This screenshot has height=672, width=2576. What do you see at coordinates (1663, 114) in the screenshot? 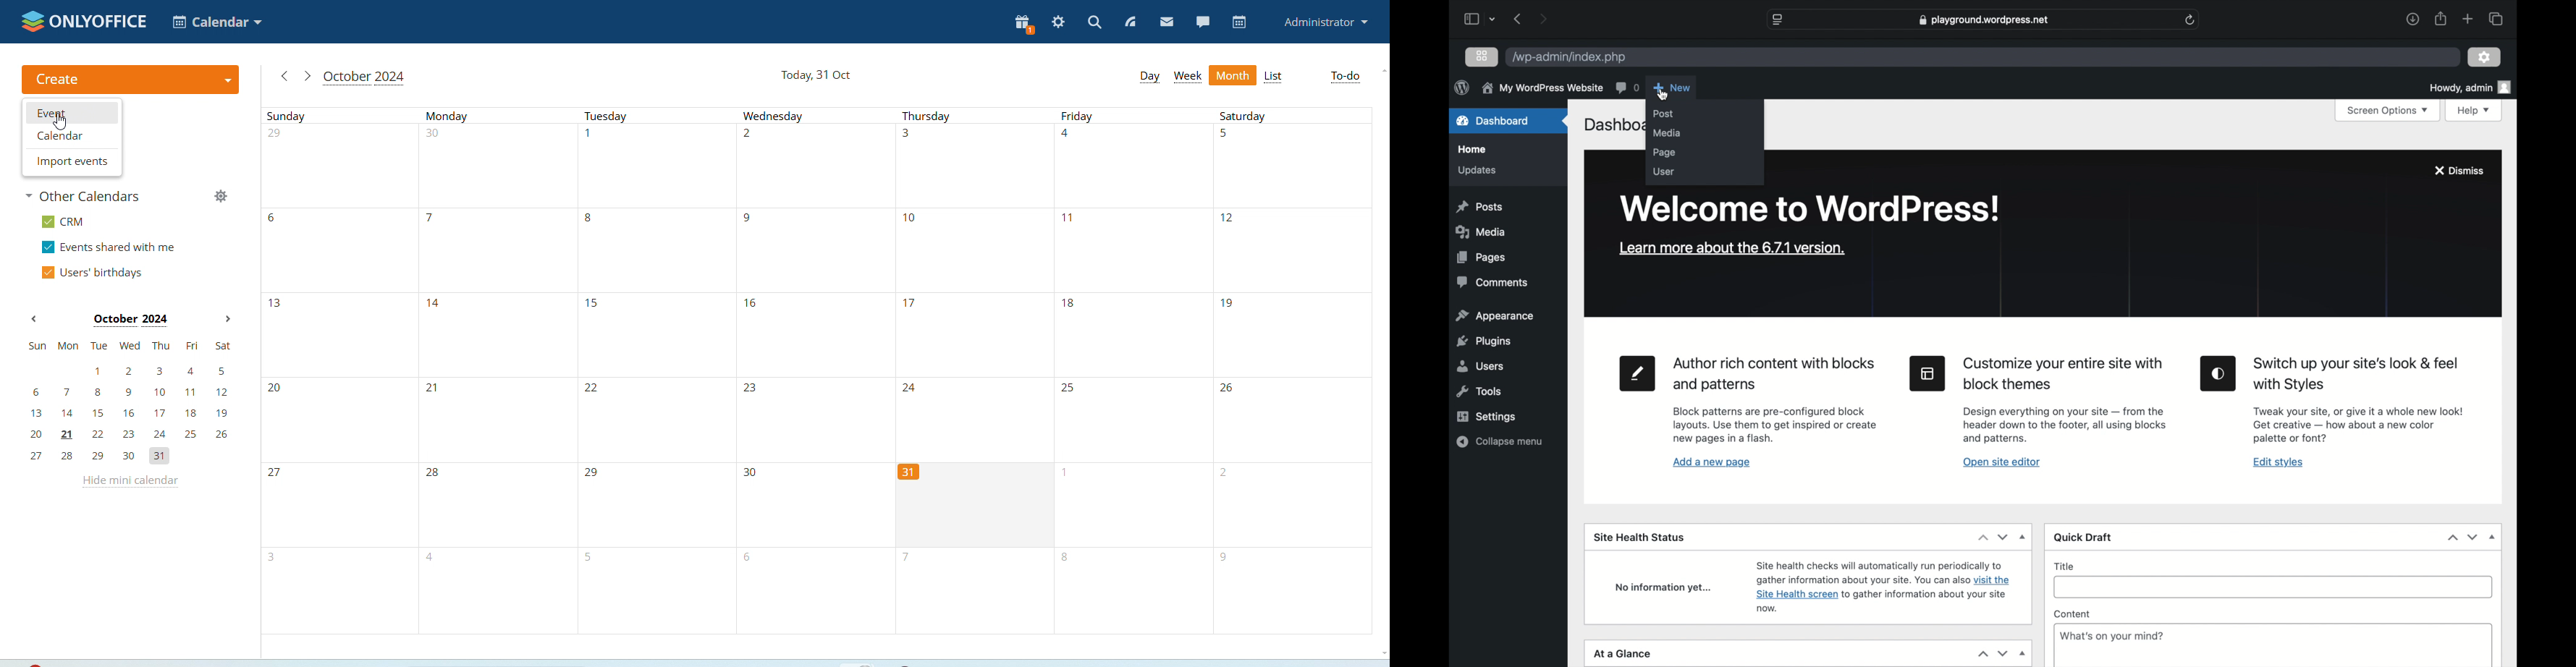
I see `post` at bounding box center [1663, 114].